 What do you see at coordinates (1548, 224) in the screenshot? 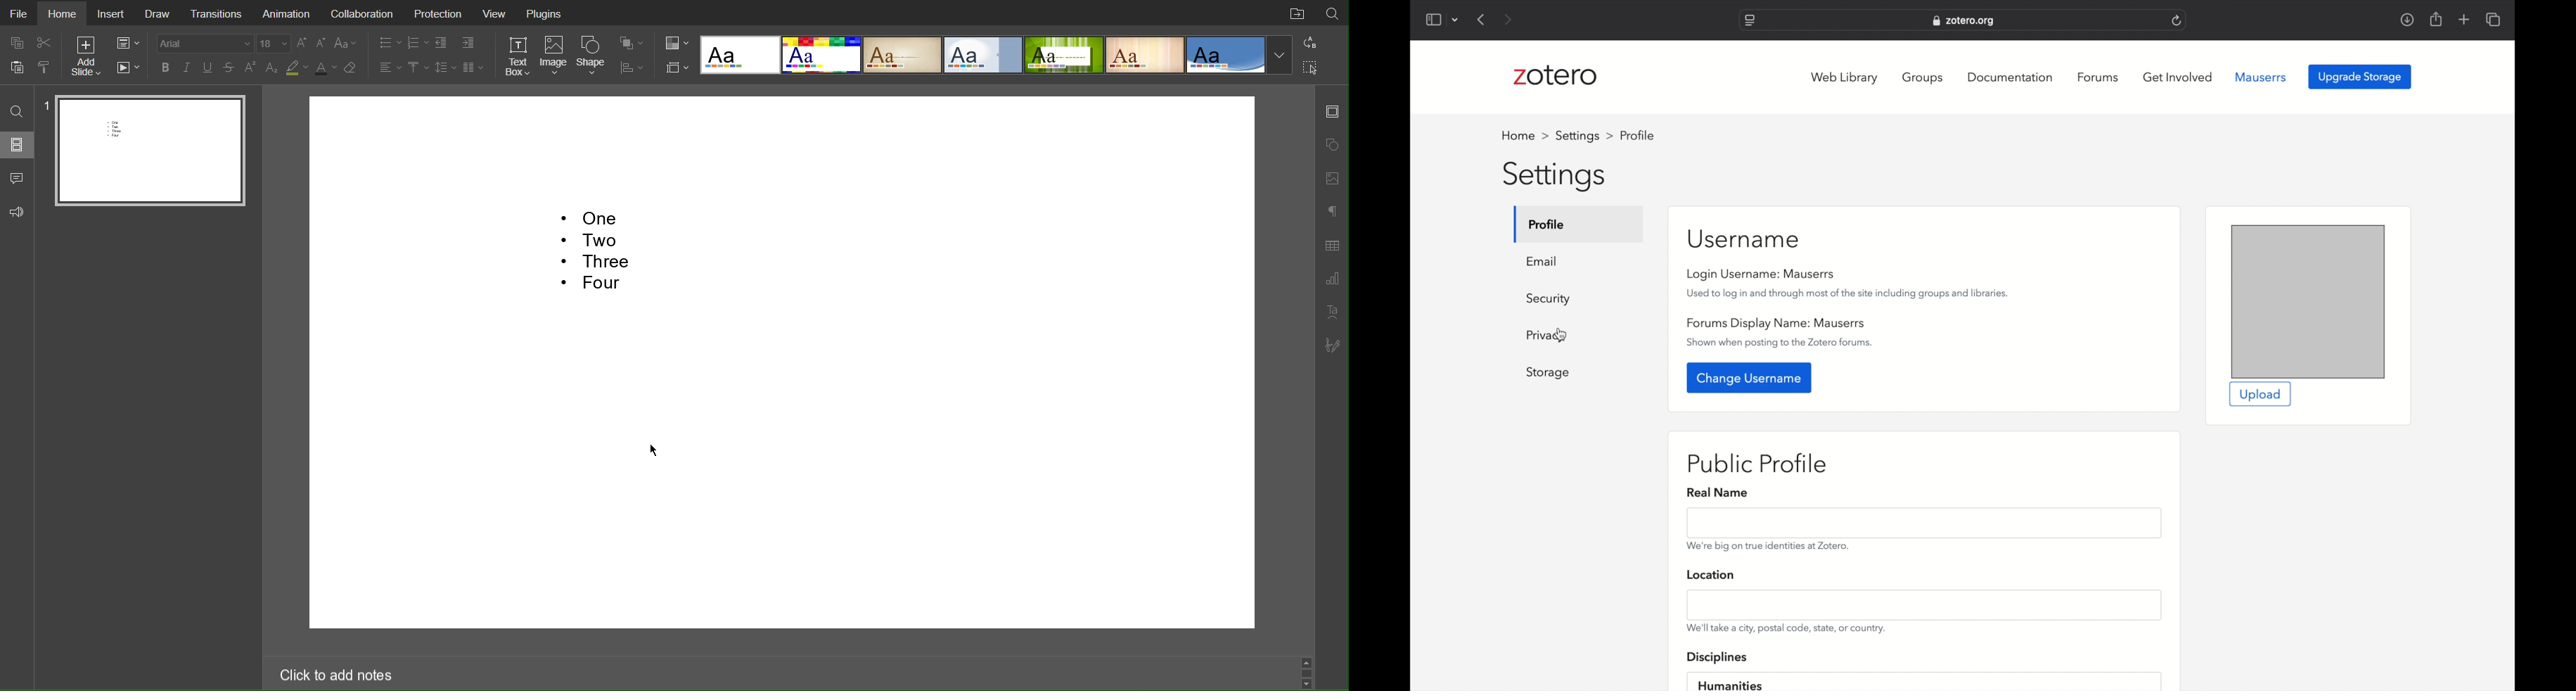
I see `profile` at bounding box center [1548, 224].